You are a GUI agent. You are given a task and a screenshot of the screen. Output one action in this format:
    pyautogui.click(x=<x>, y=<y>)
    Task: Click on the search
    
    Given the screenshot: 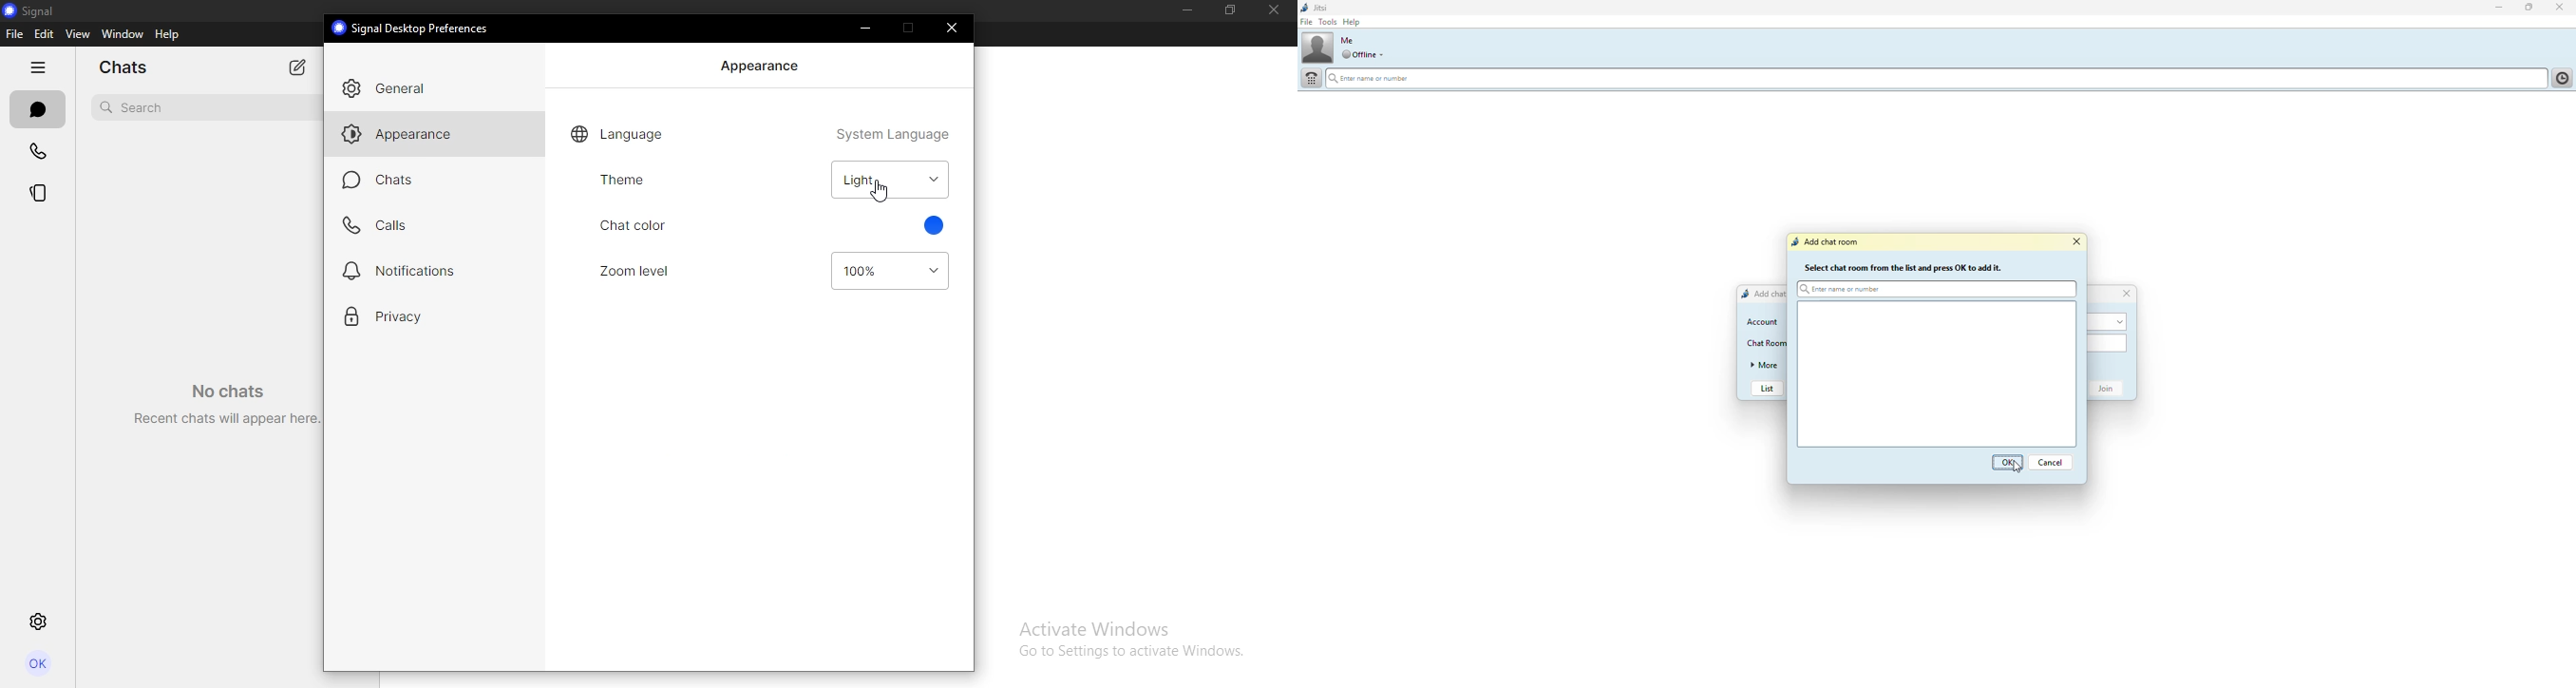 What is the action you would take?
    pyautogui.click(x=135, y=105)
    